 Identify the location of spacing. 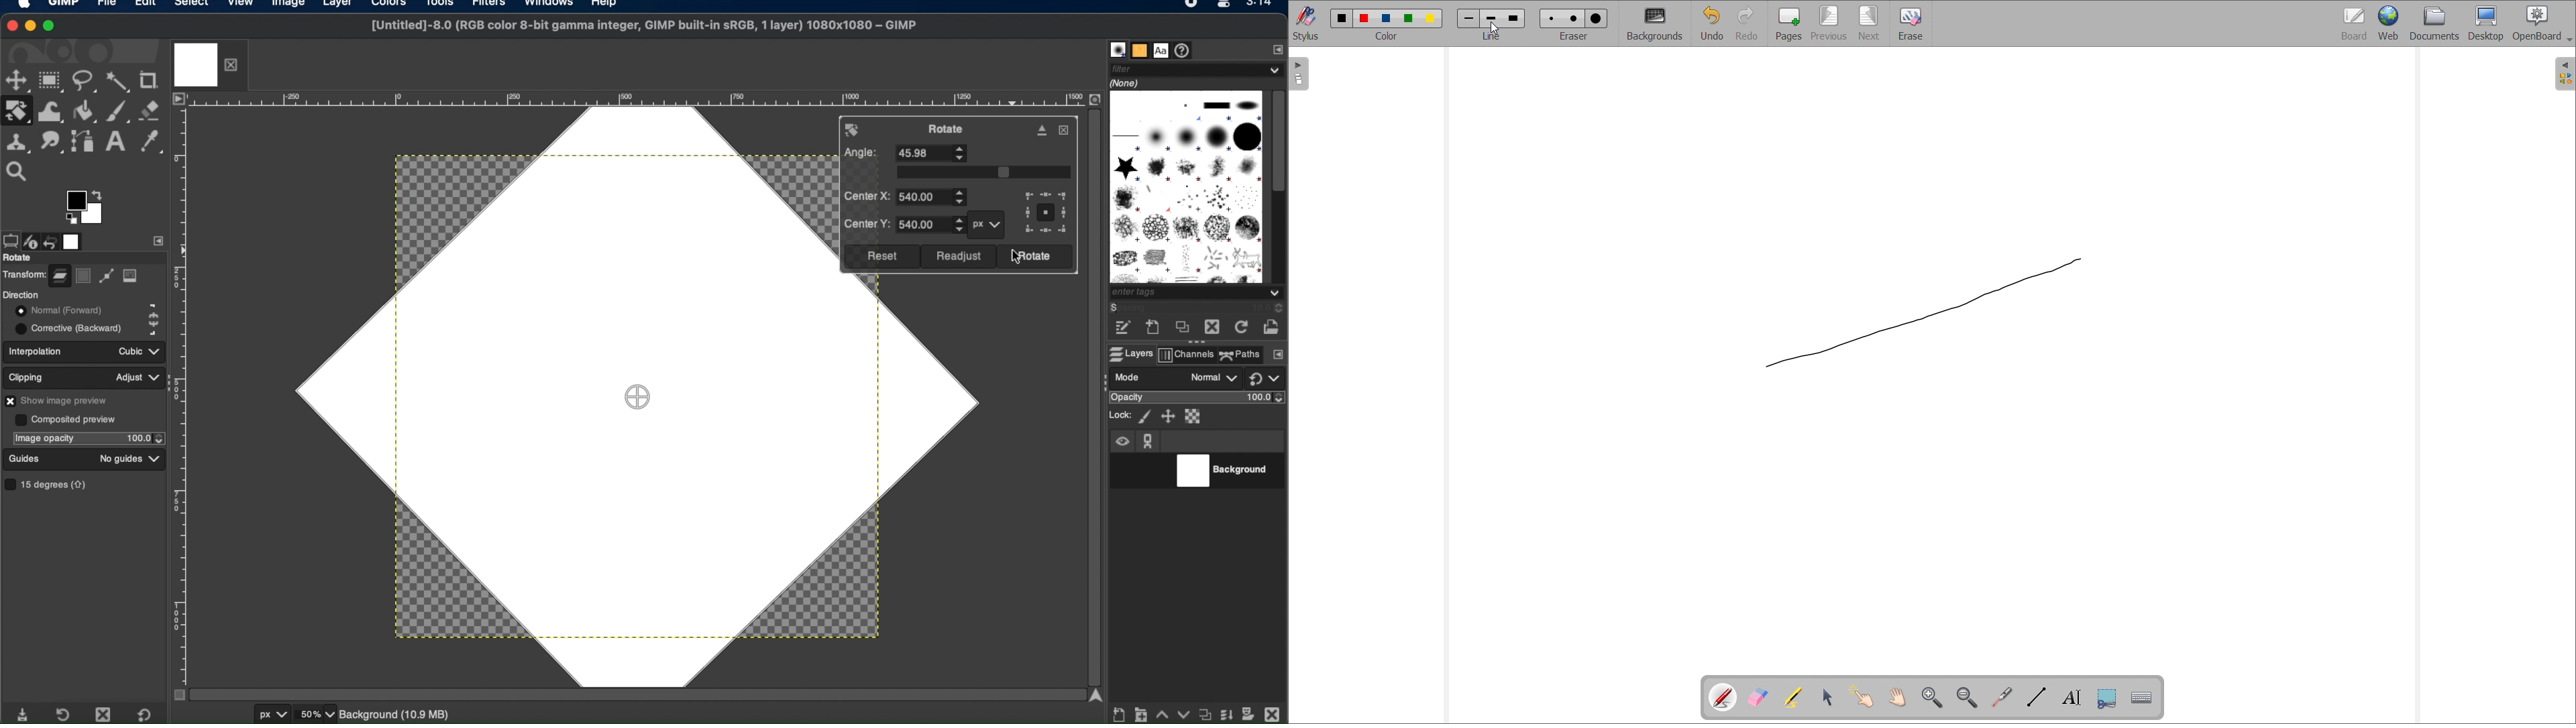
(1143, 309).